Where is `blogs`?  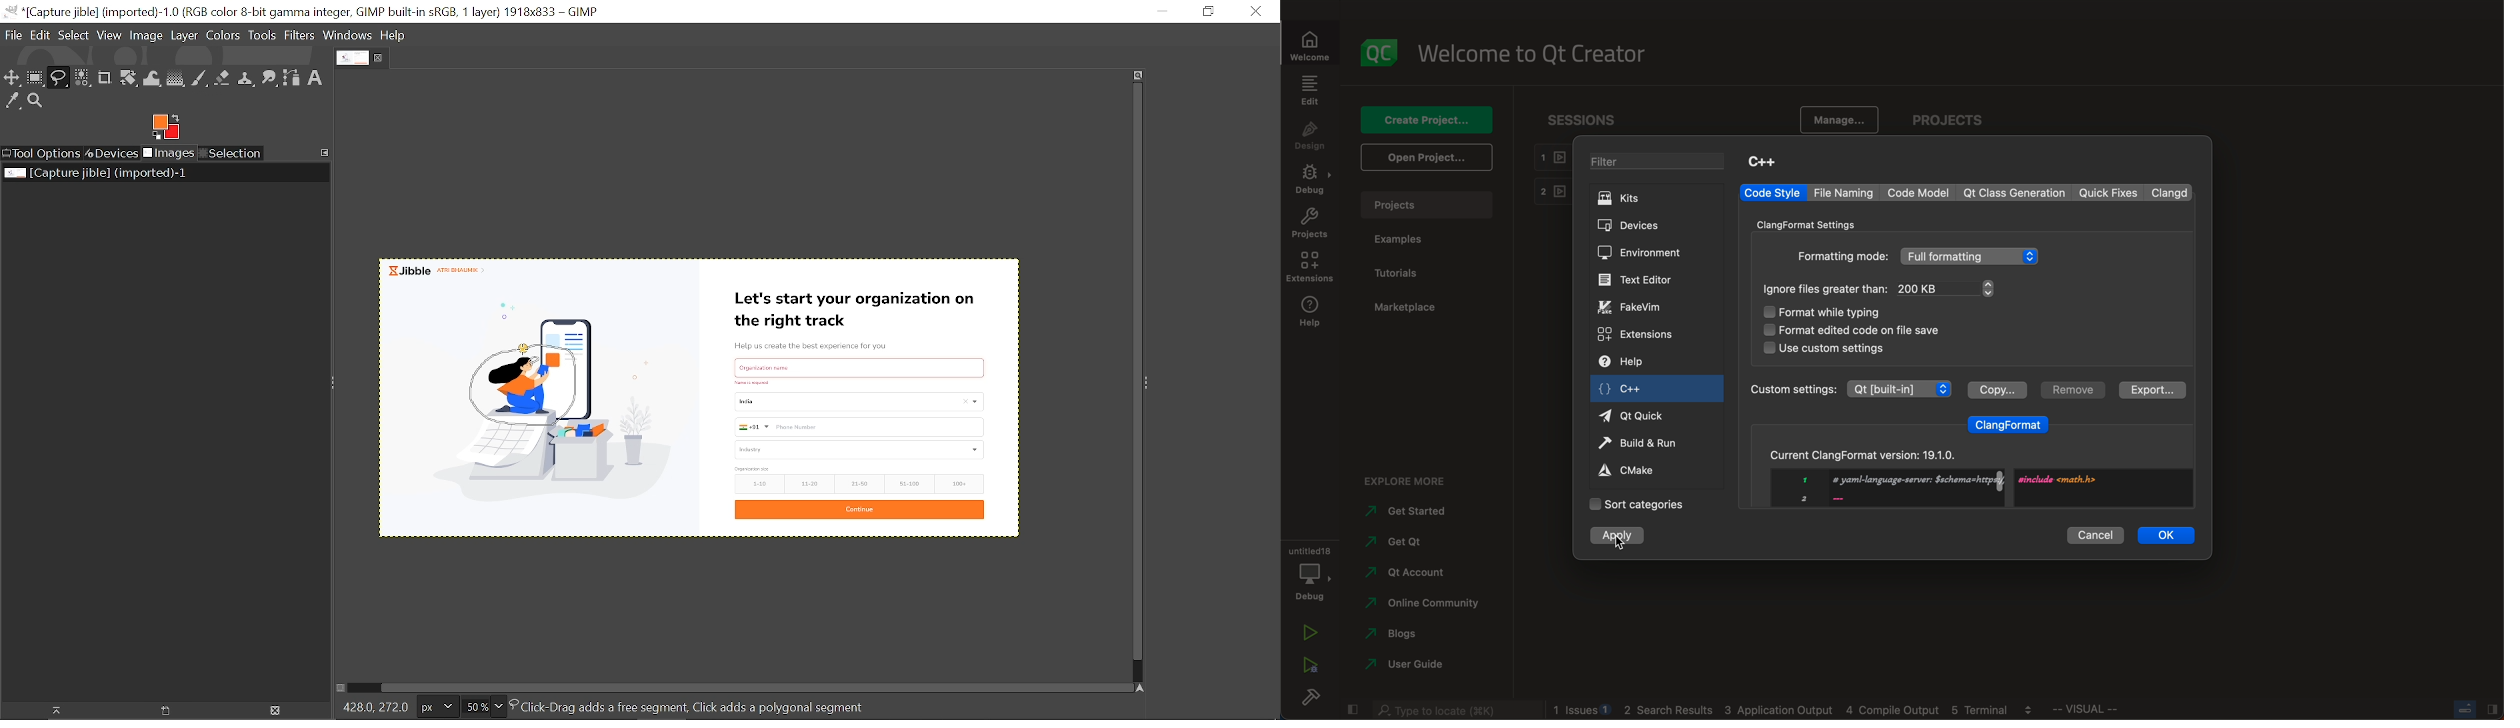 blogs is located at coordinates (1406, 636).